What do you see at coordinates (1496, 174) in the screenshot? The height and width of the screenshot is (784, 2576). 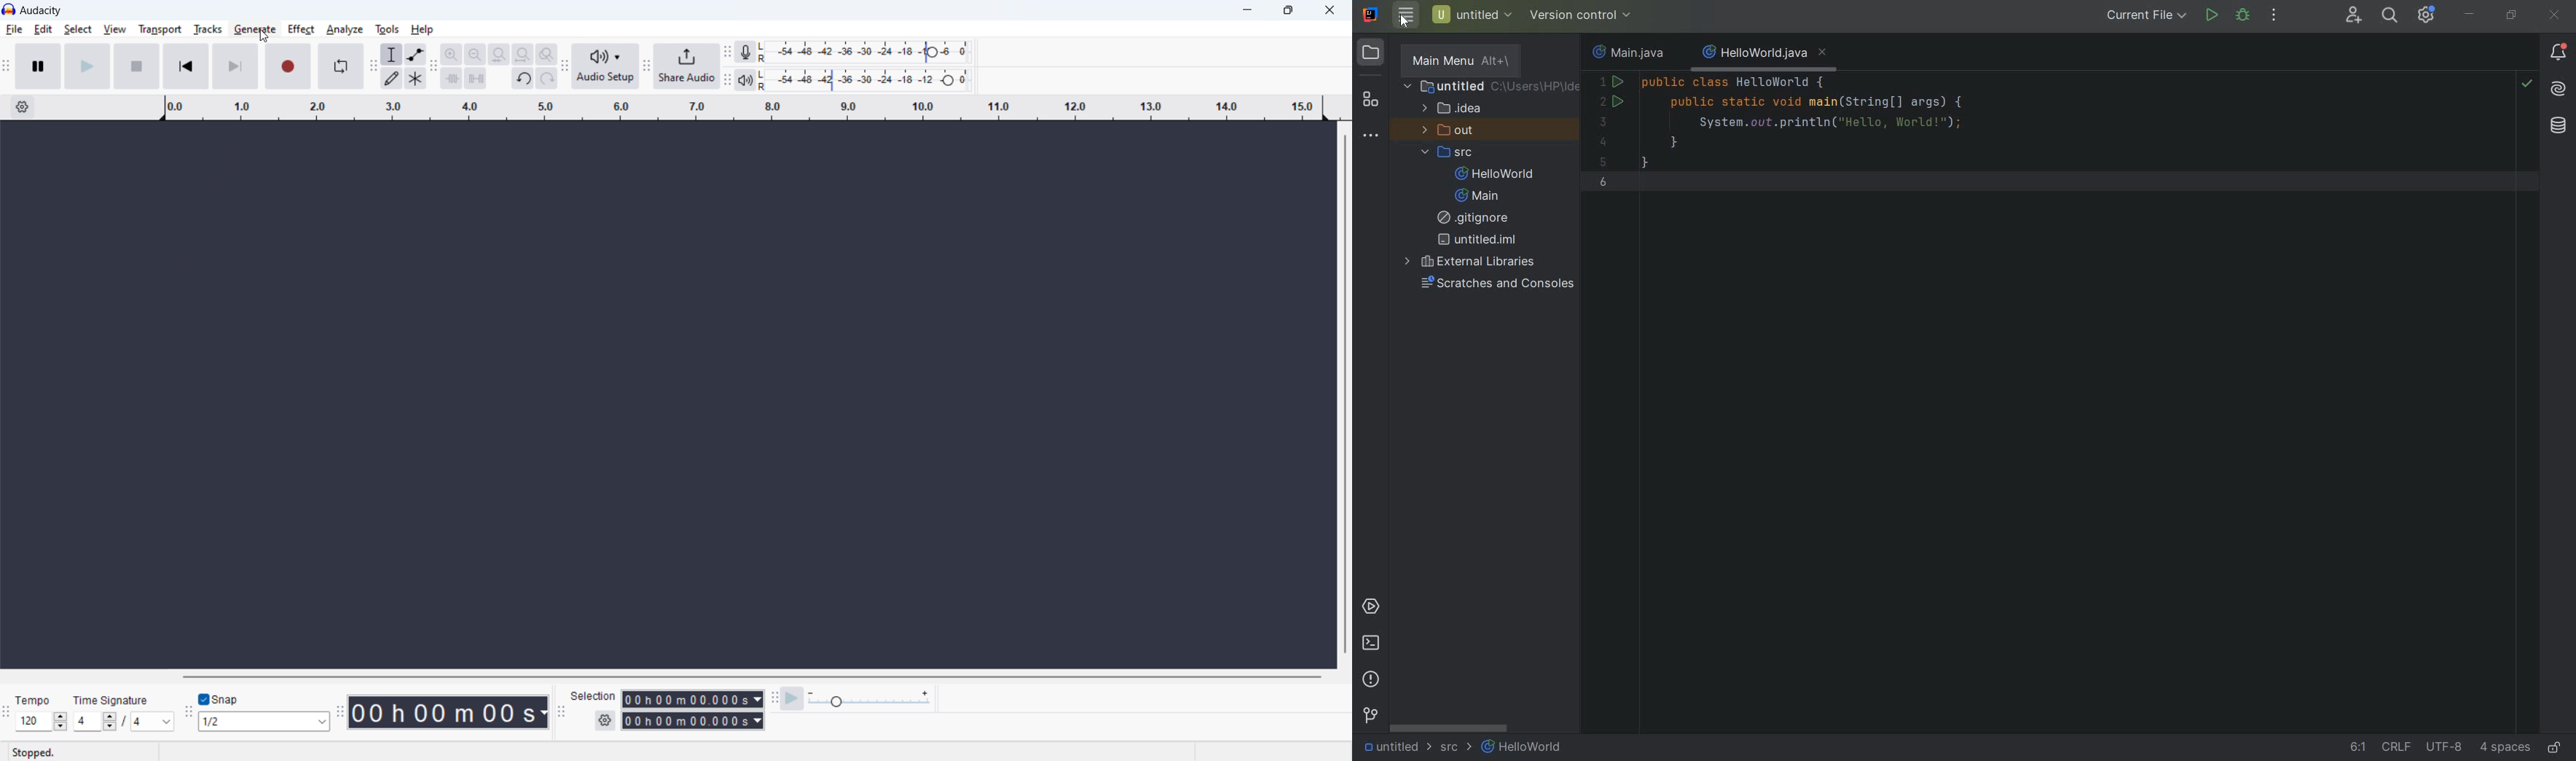 I see `HELLOWORLD` at bounding box center [1496, 174].